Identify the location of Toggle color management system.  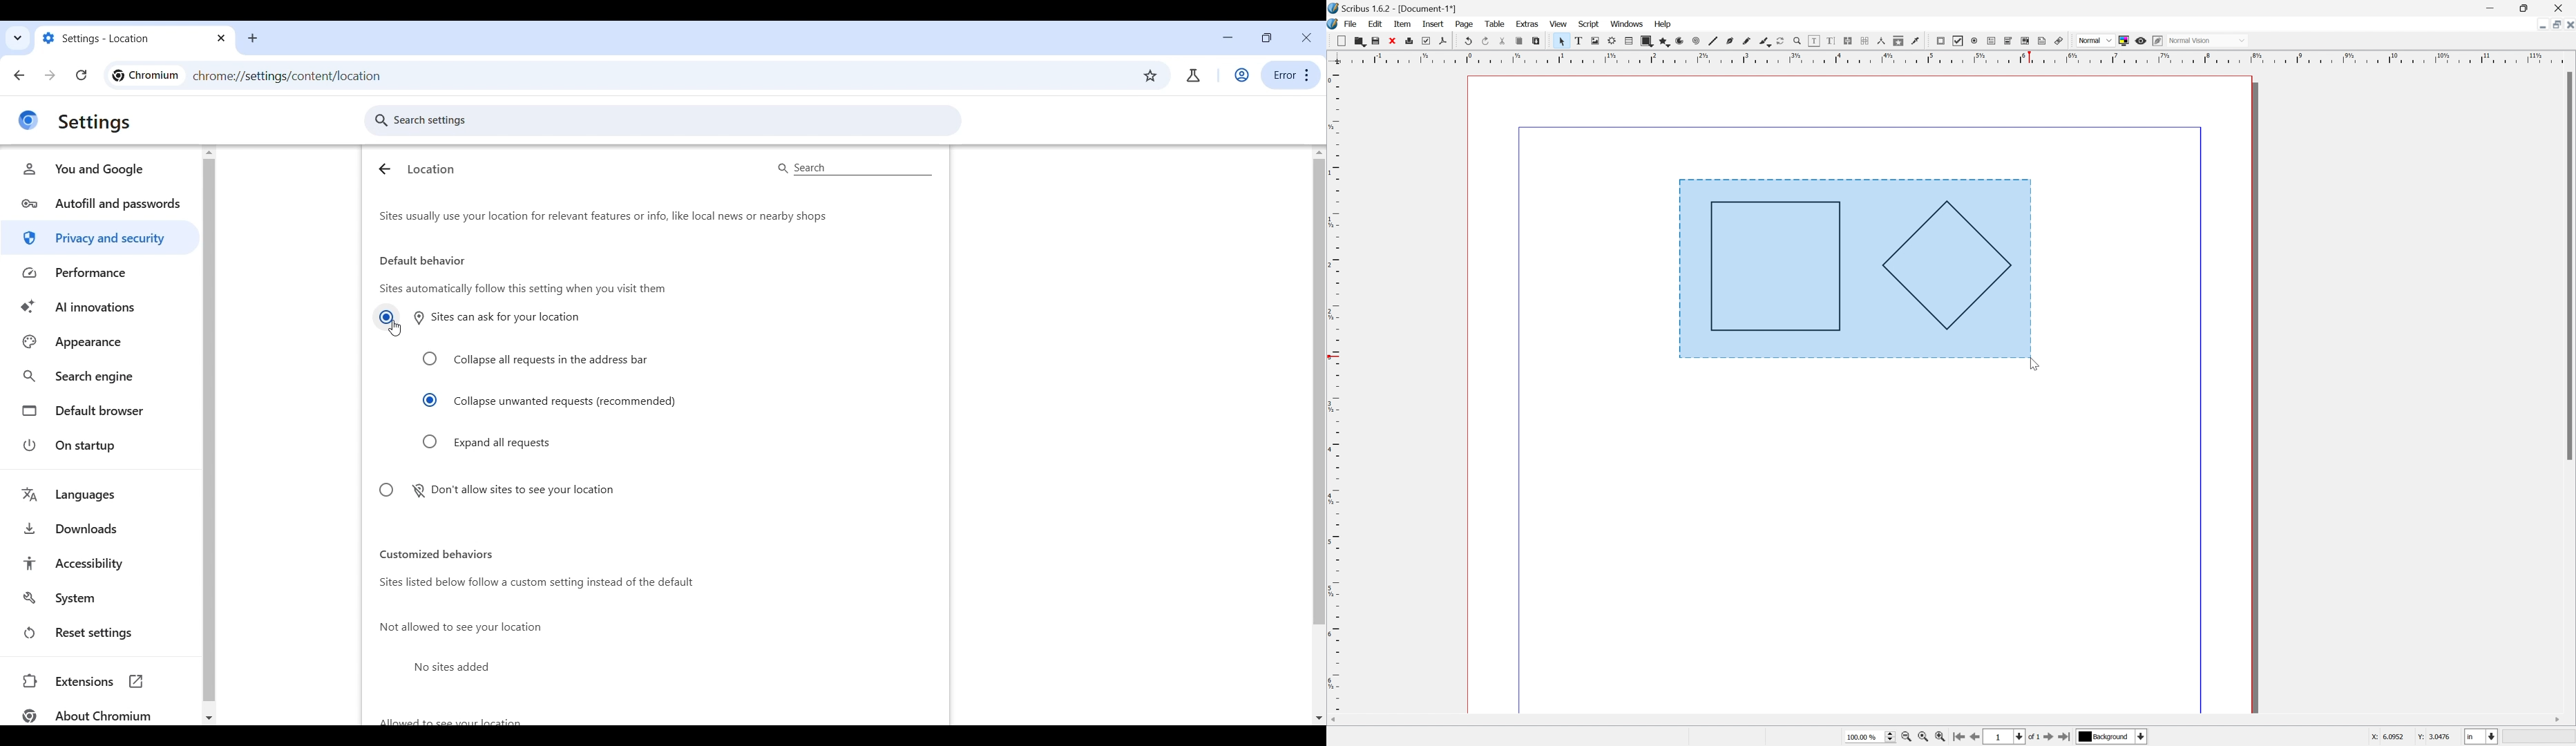
(2125, 41).